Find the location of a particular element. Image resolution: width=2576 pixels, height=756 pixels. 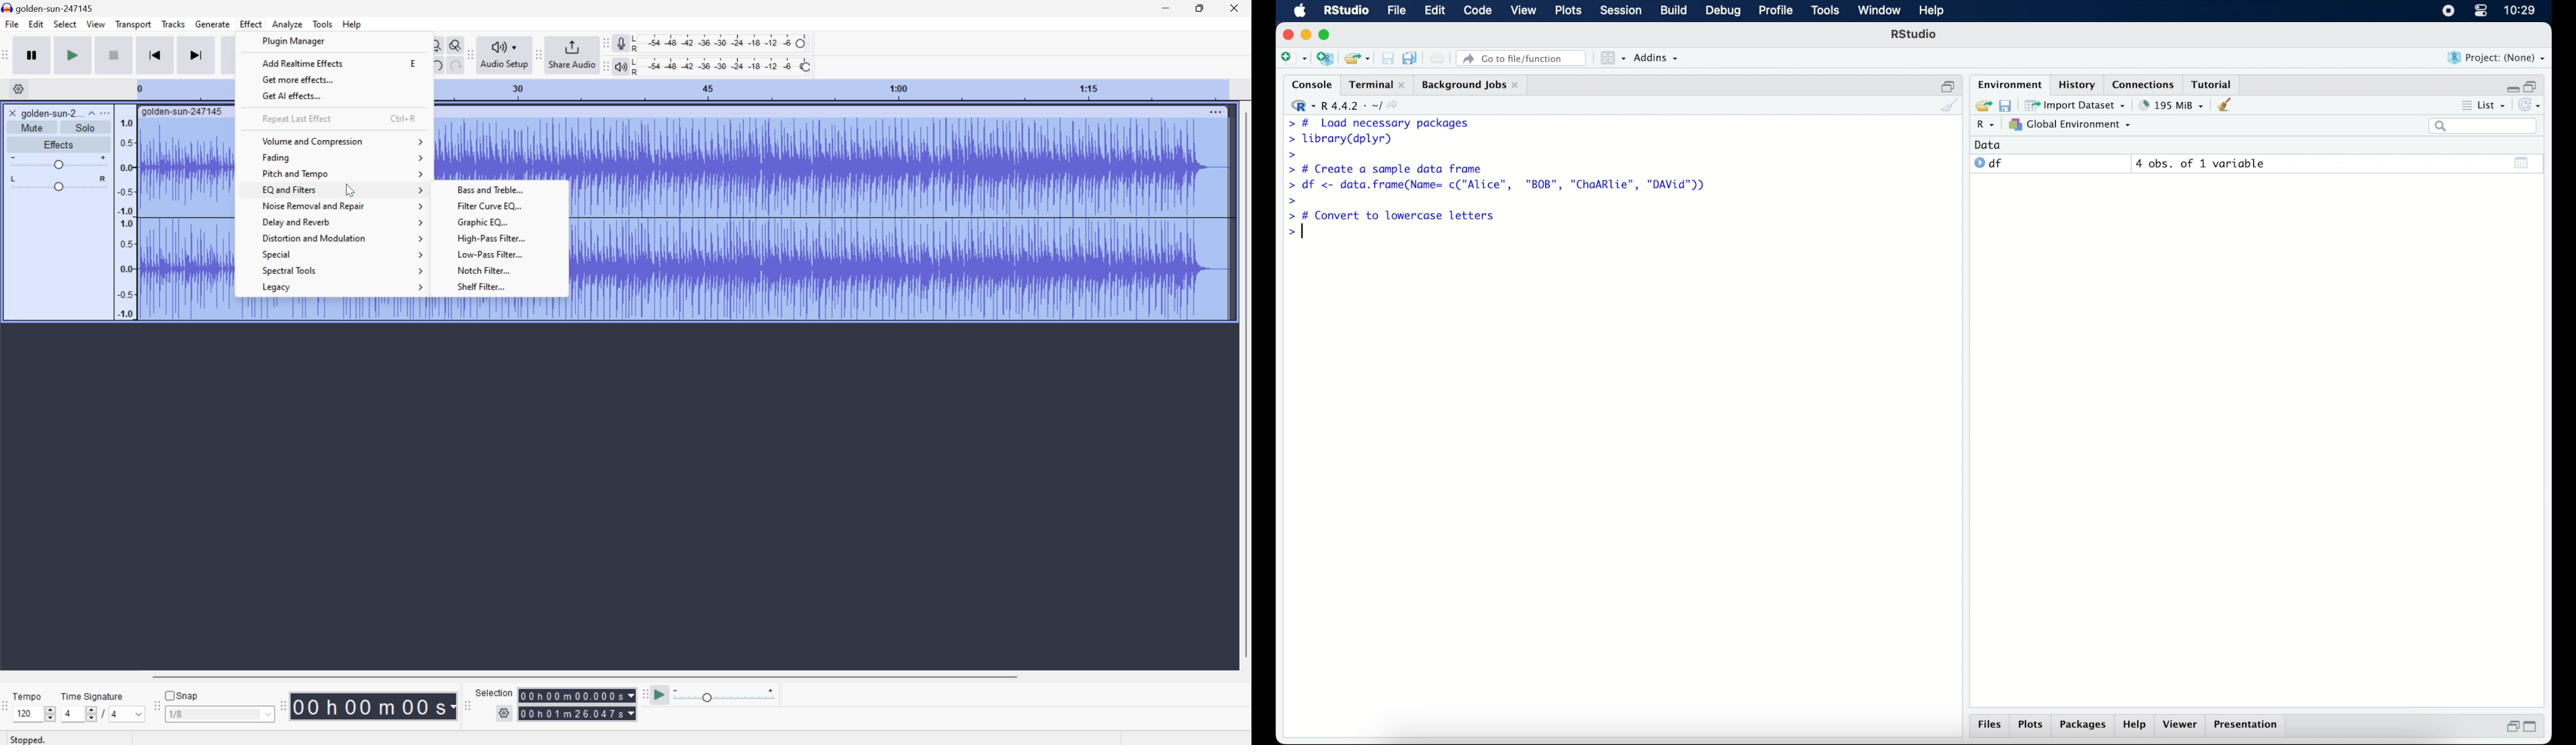

print is located at coordinates (1438, 58).